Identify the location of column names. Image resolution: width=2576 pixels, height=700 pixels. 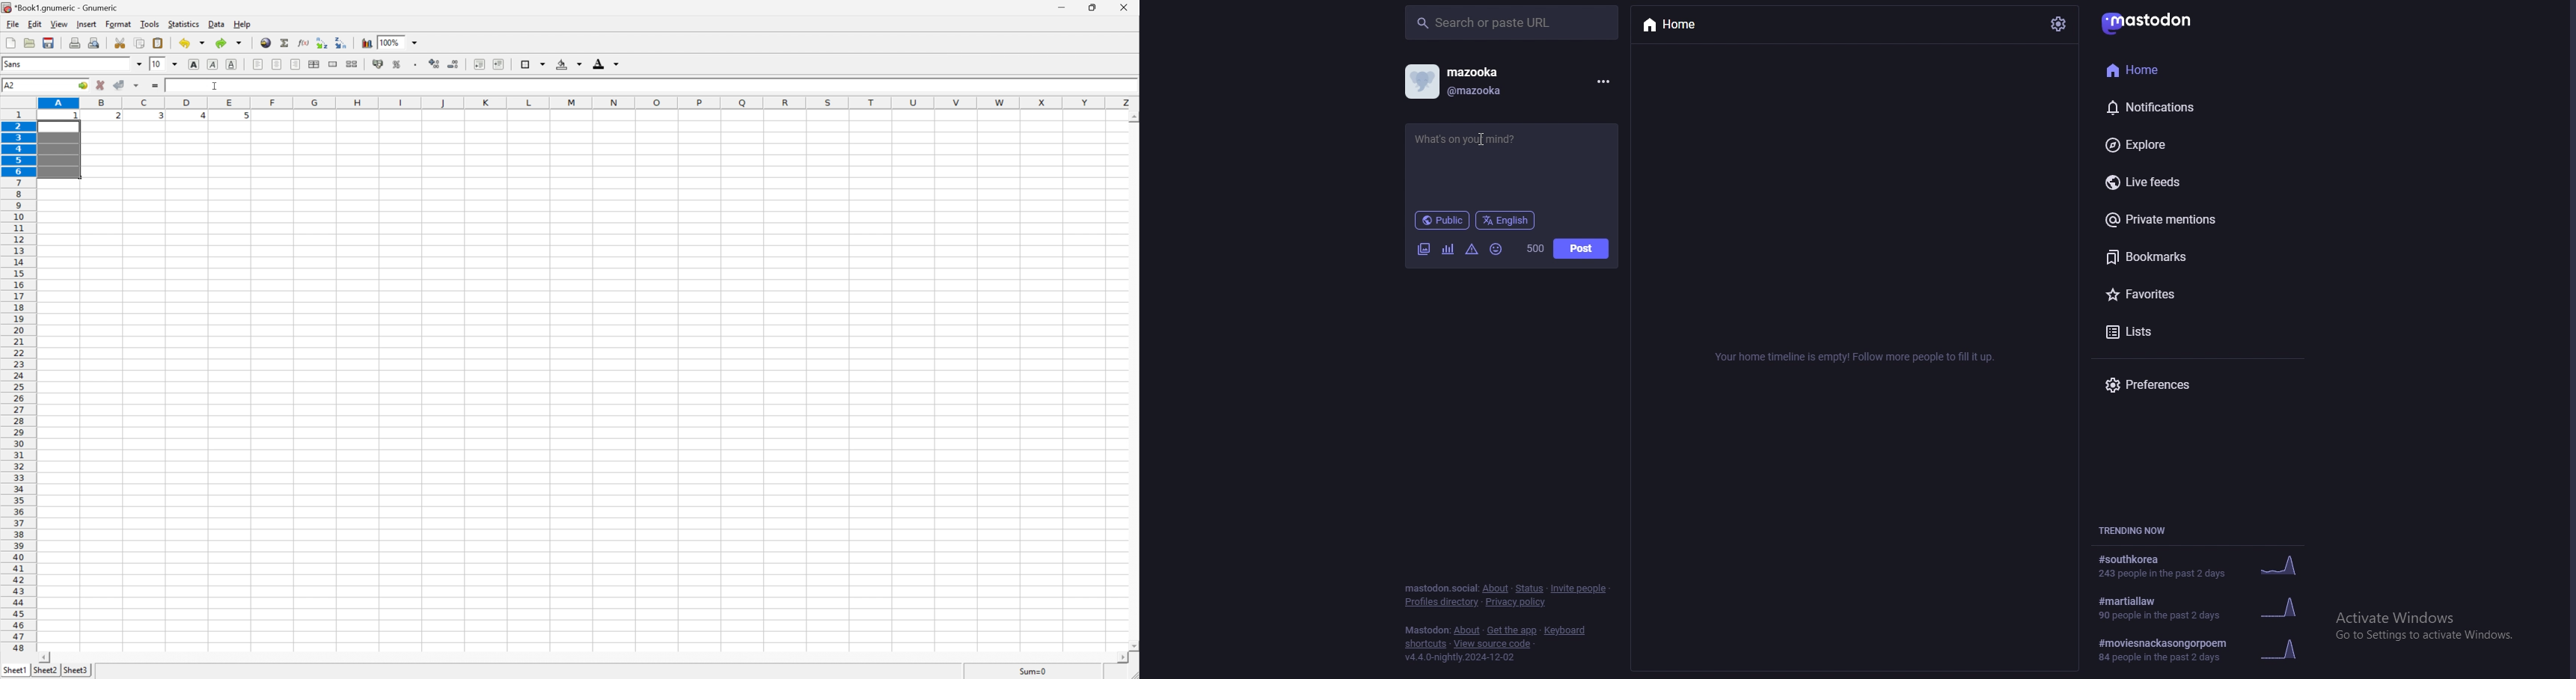
(589, 101).